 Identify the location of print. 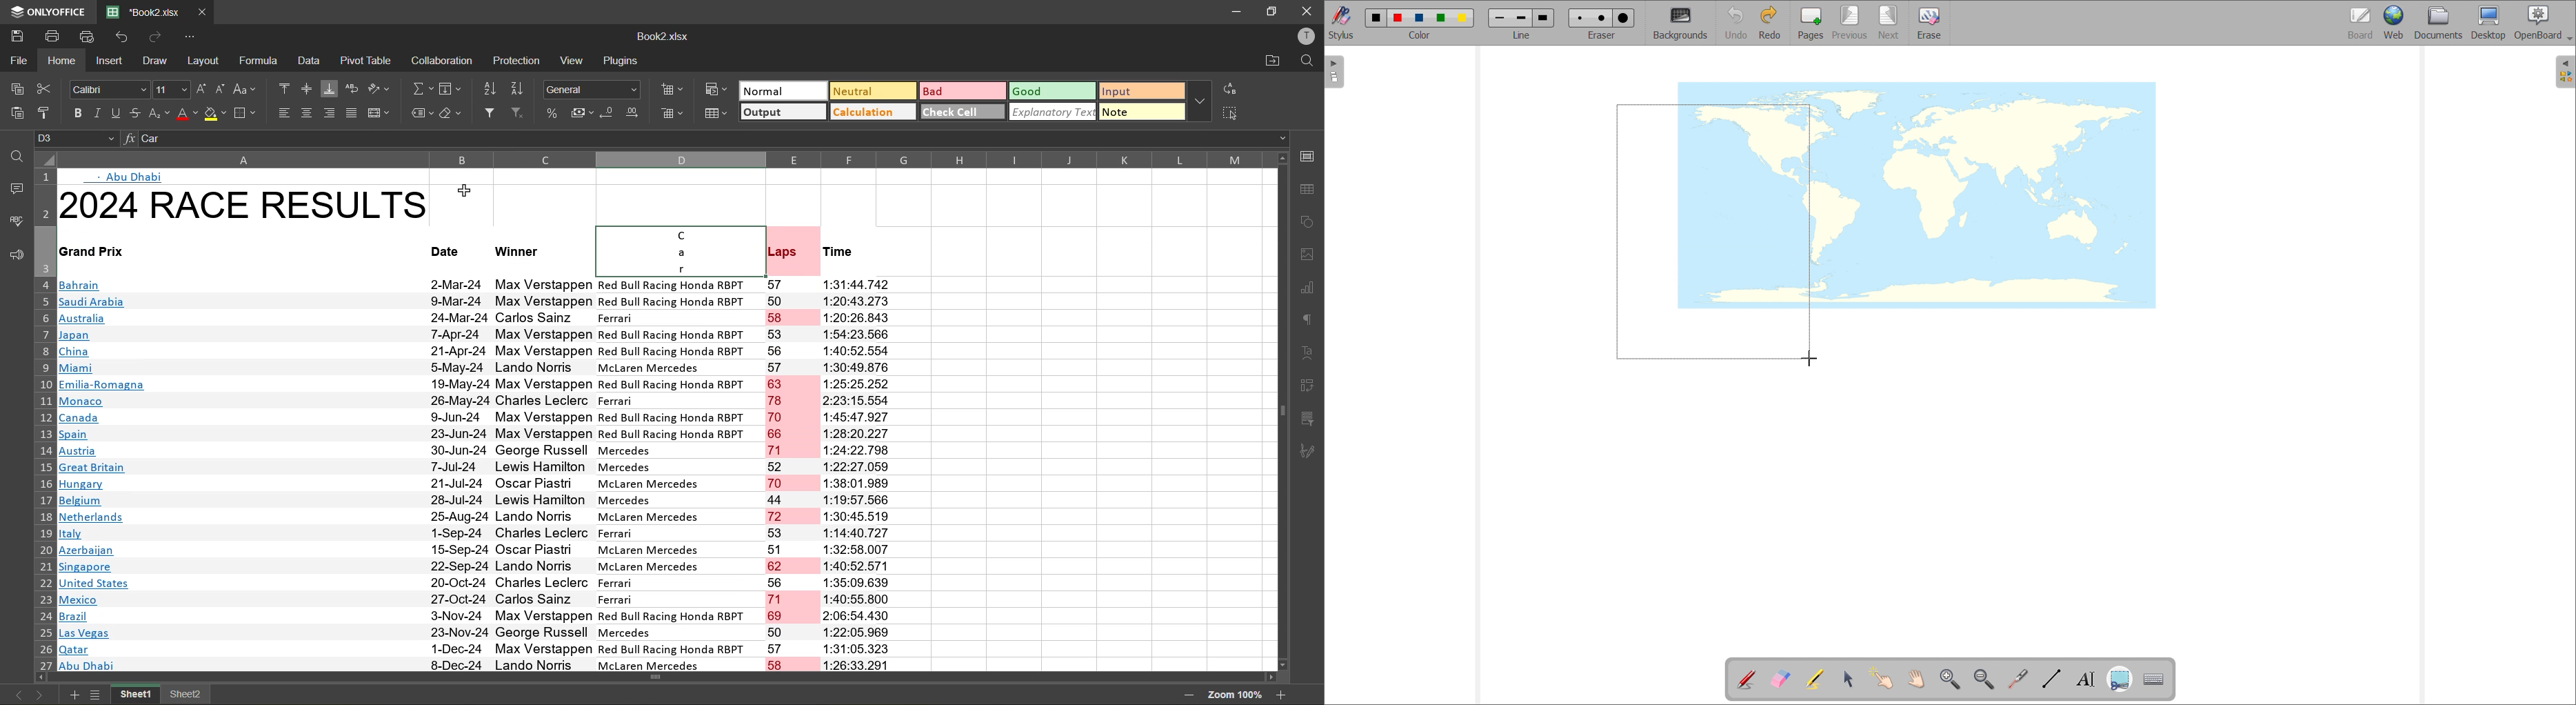
(52, 38).